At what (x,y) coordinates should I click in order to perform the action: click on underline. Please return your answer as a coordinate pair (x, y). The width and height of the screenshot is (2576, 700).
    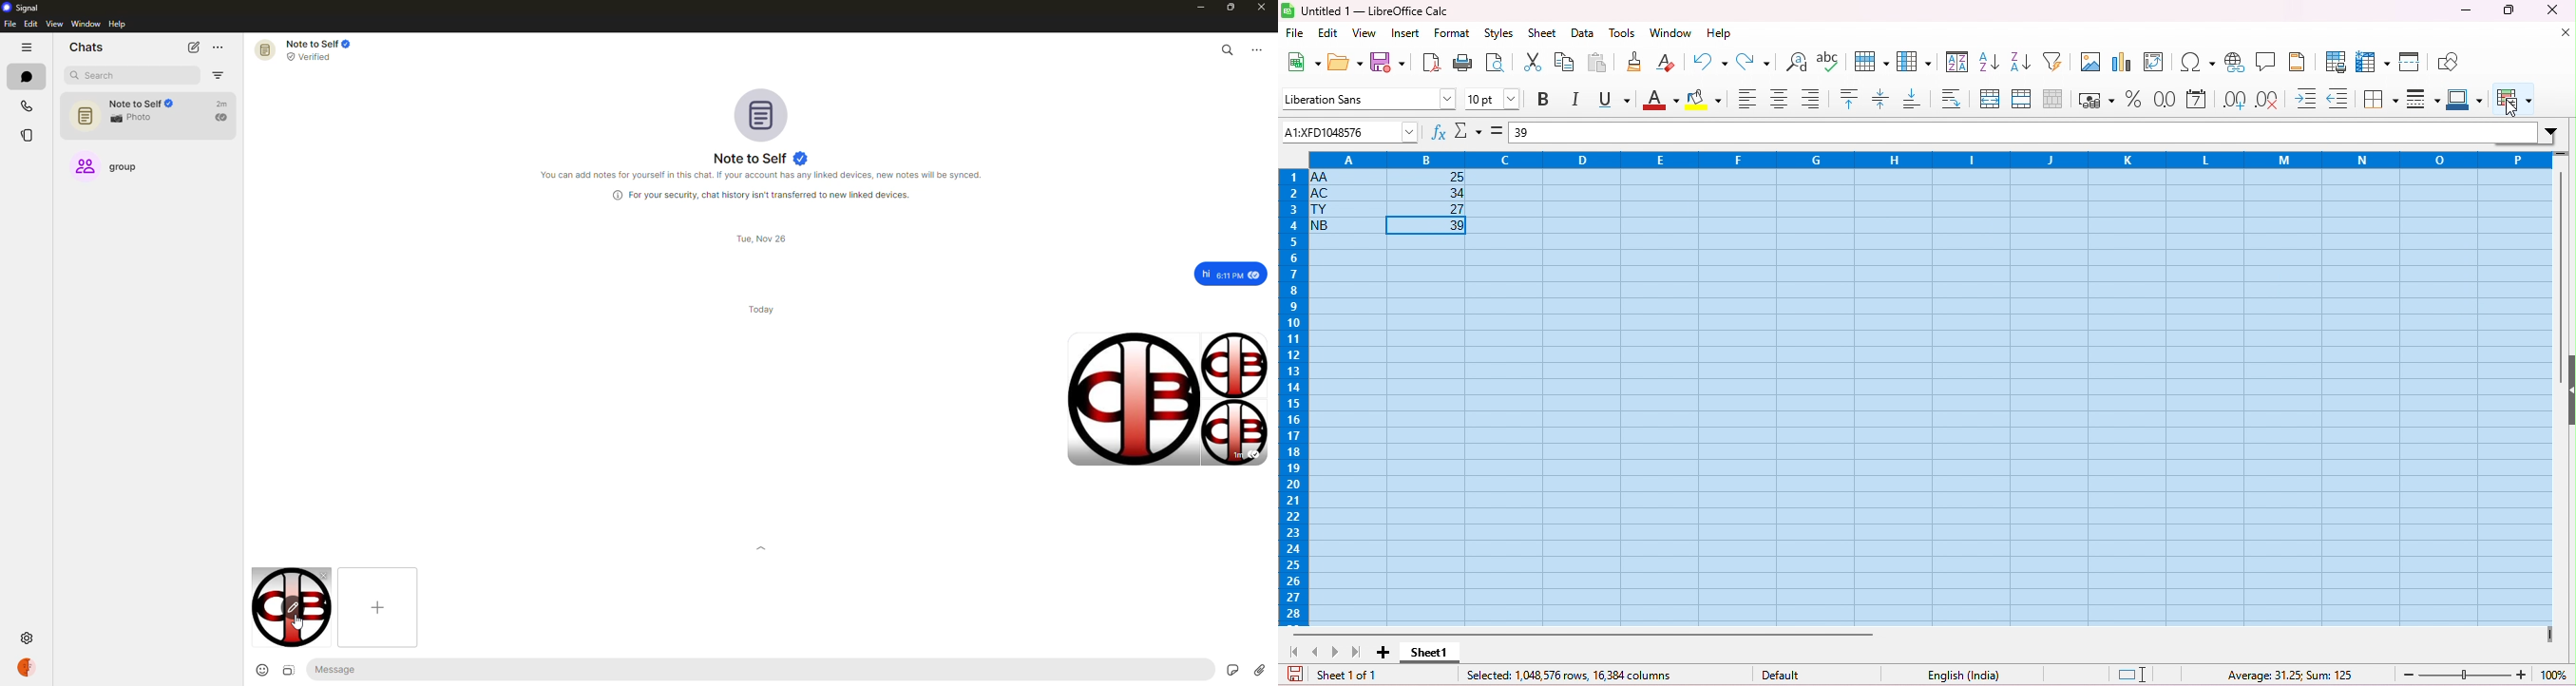
    Looking at the image, I should click on (1613, 100).